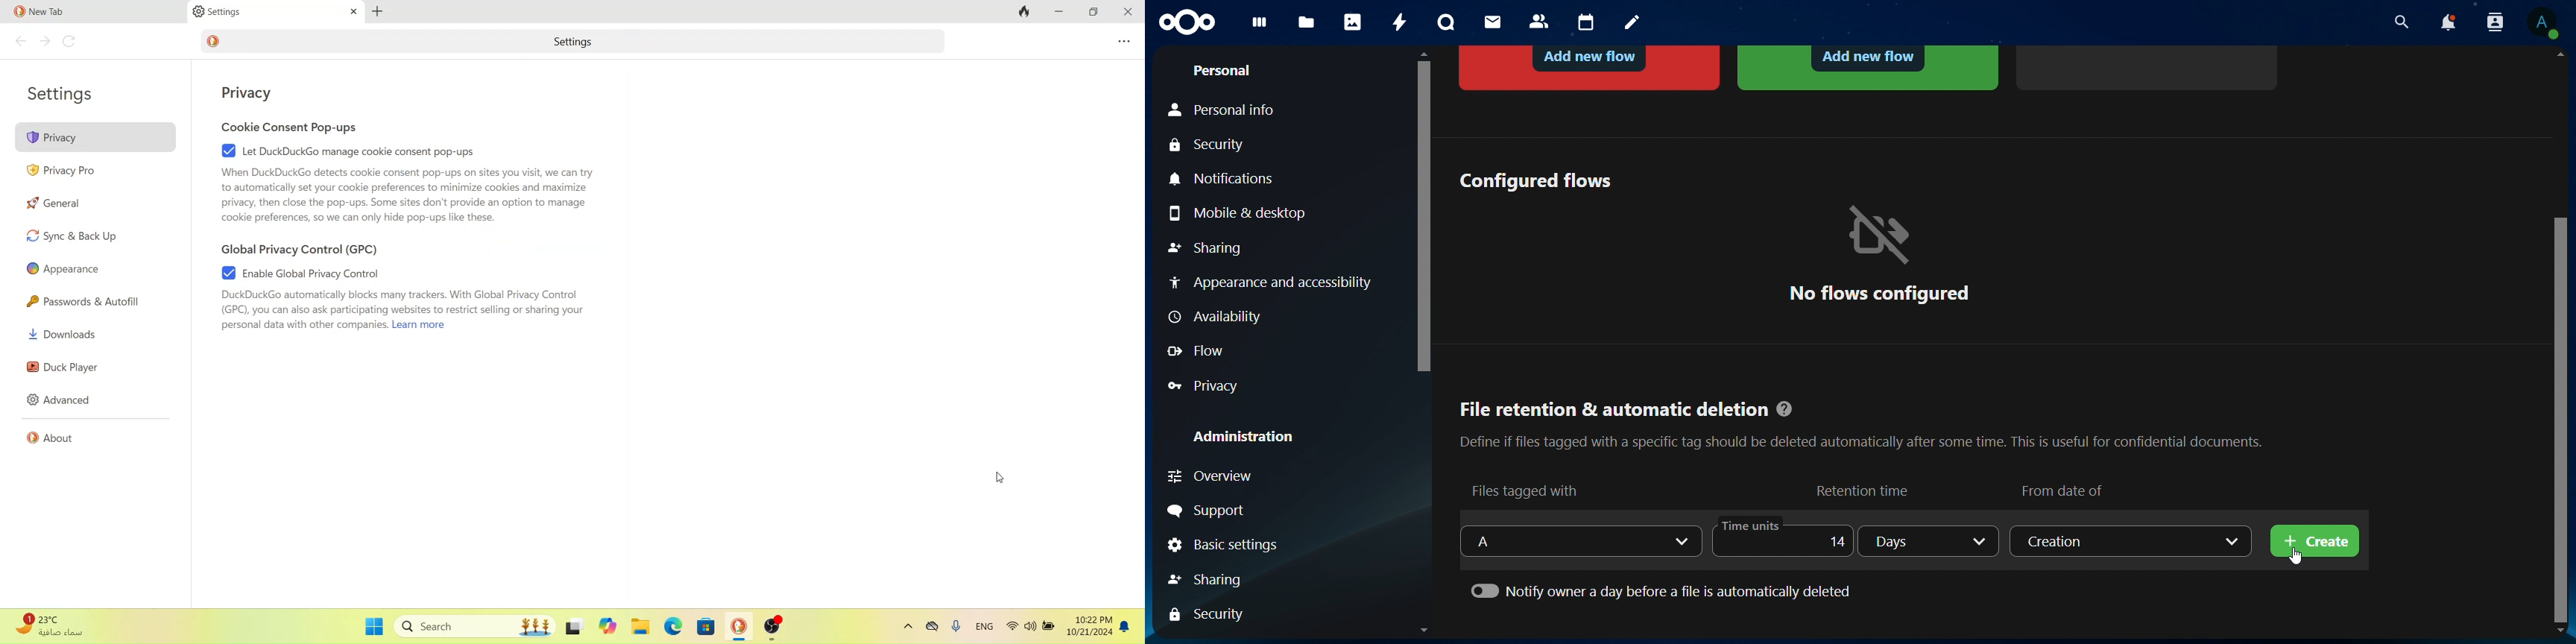  What do you see at coordinates (407, 193) in the screenshot?
I see `When DuckDuckGo detects cookie consent pop-ups  on sites you visit, we can tryto automatically set your cookie preferences to minimize cookies and maximizeprivacy, then close the pop-ups. Some sites don't provide an option to managecookie preferences, so we can only hide pop-ups like these.` at bounding box center [407, 193].